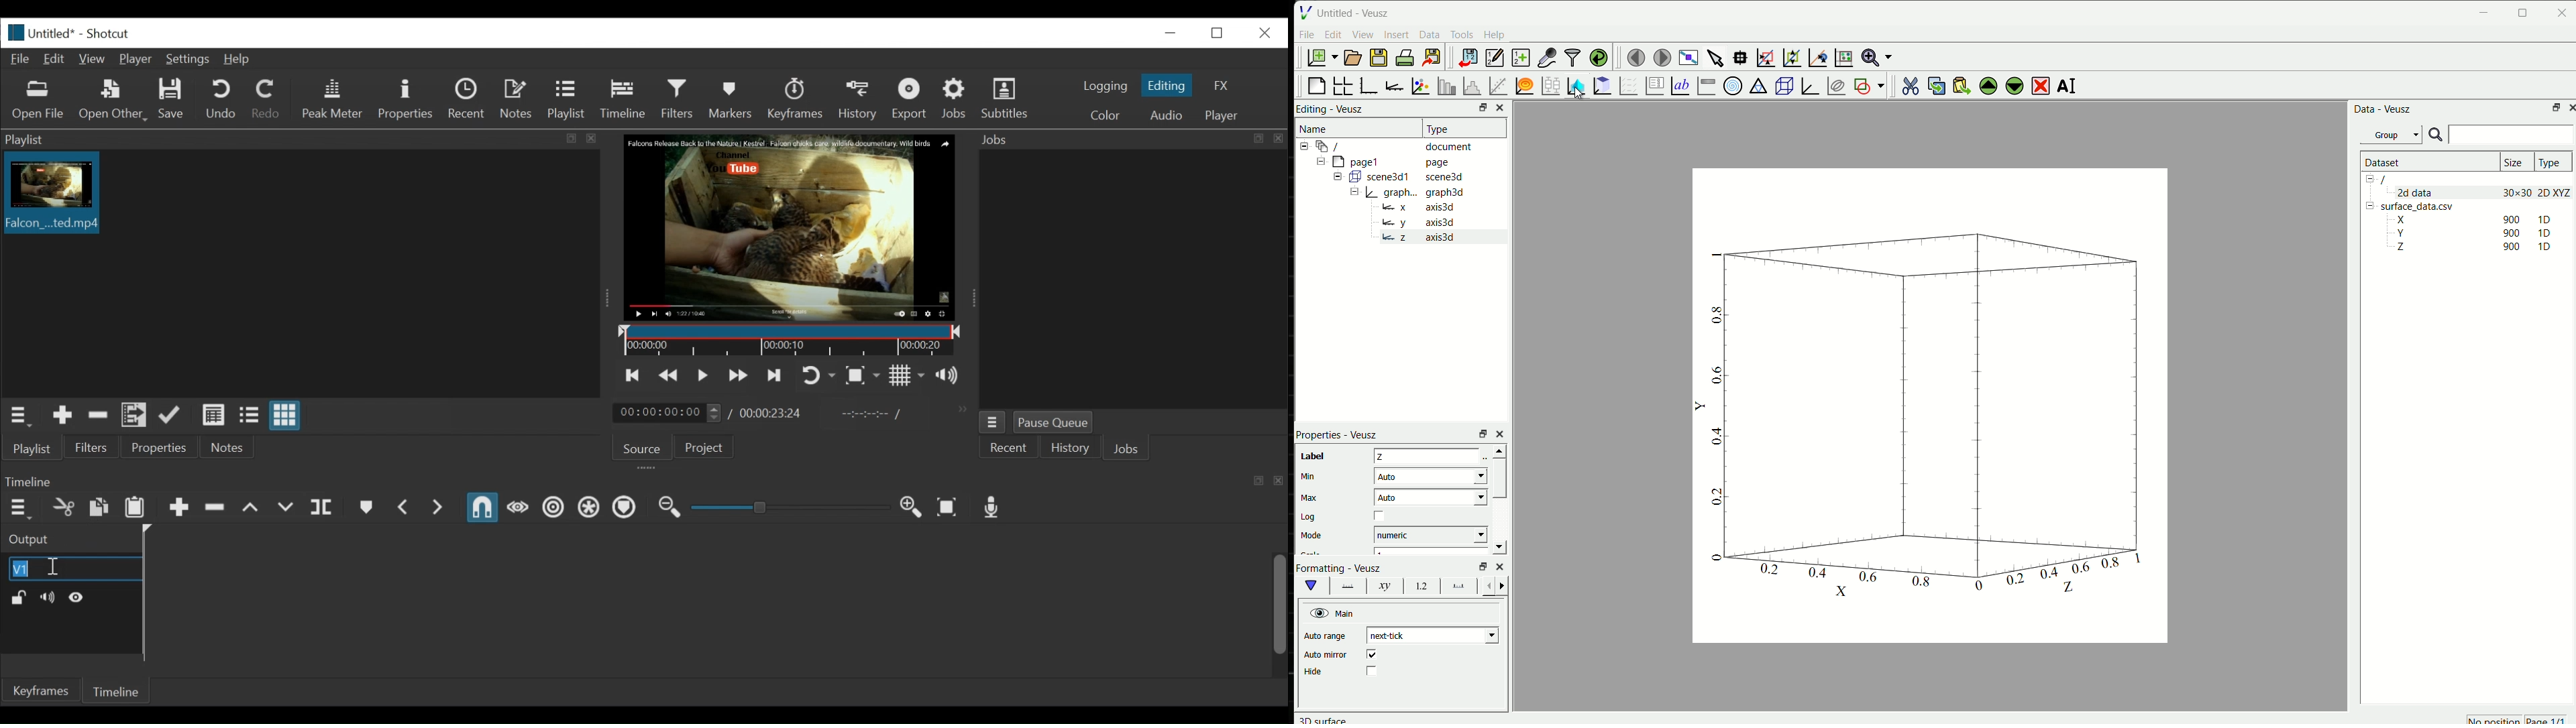 This screenshot has width=2576, height=728. I want to click on Peak Meter, so click(331, 99).